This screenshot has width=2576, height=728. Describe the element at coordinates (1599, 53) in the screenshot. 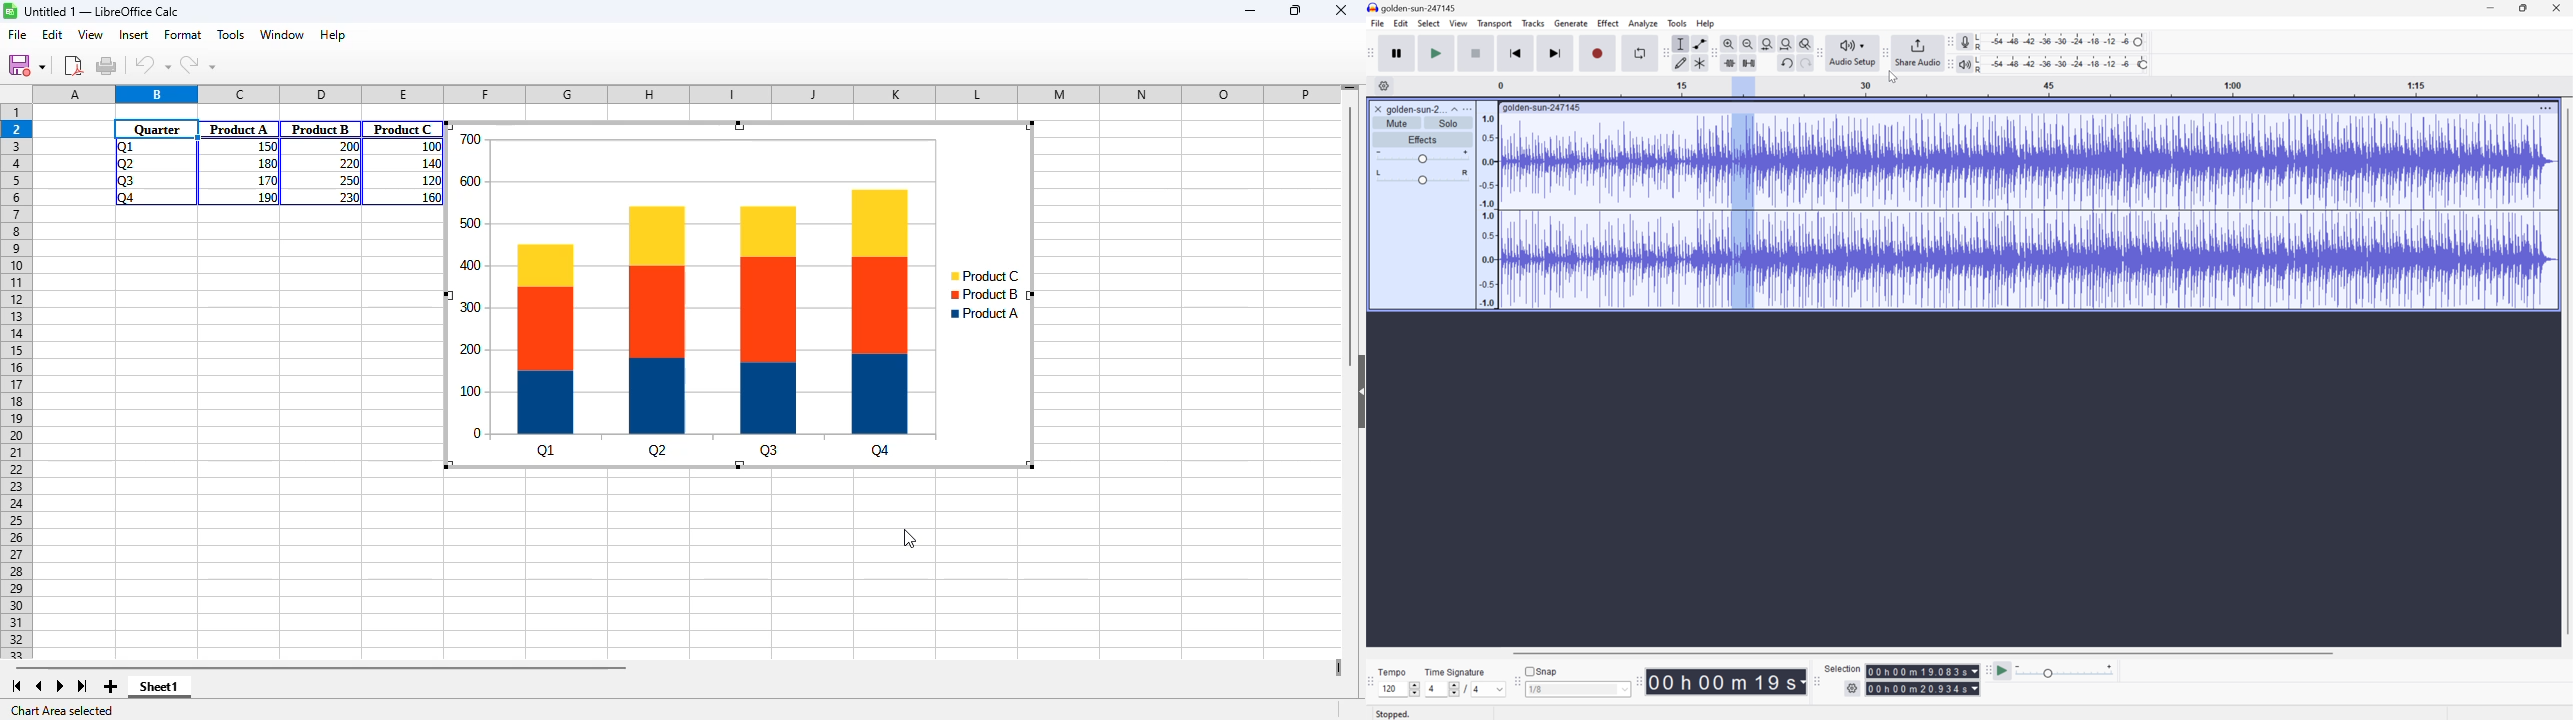

I see `Record / Record new track` at that location.